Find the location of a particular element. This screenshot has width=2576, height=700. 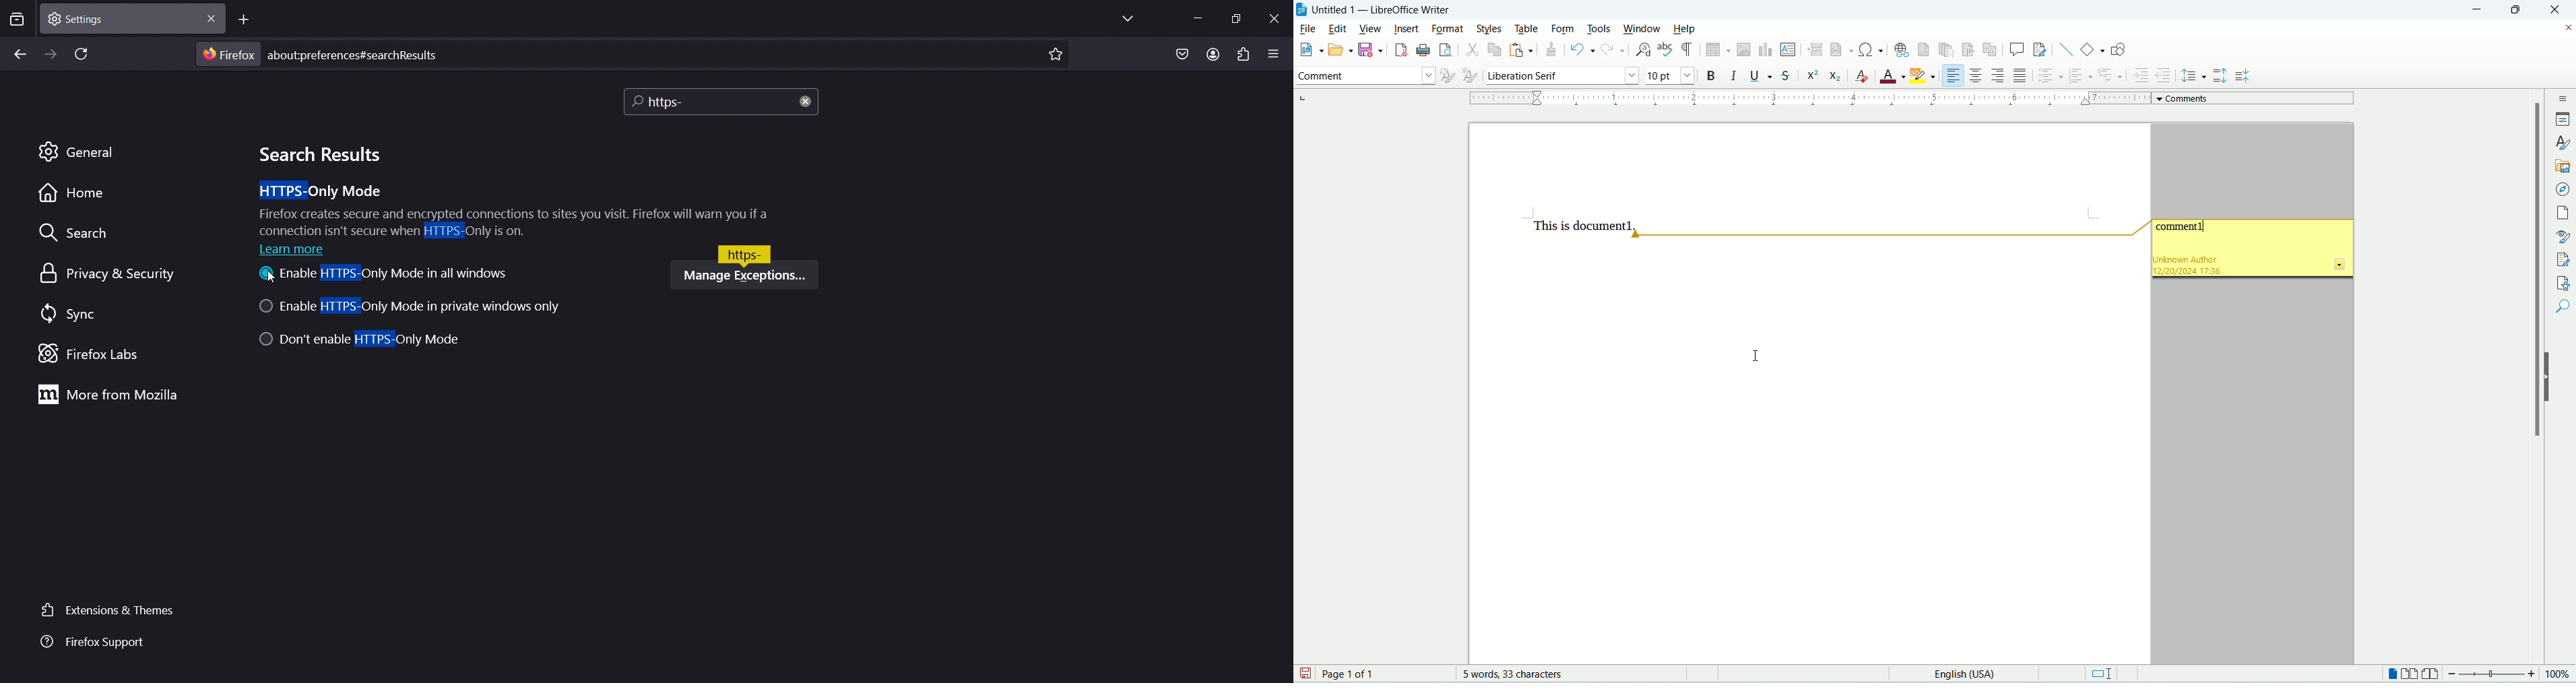

underline is located at coordinates (1760, 76).